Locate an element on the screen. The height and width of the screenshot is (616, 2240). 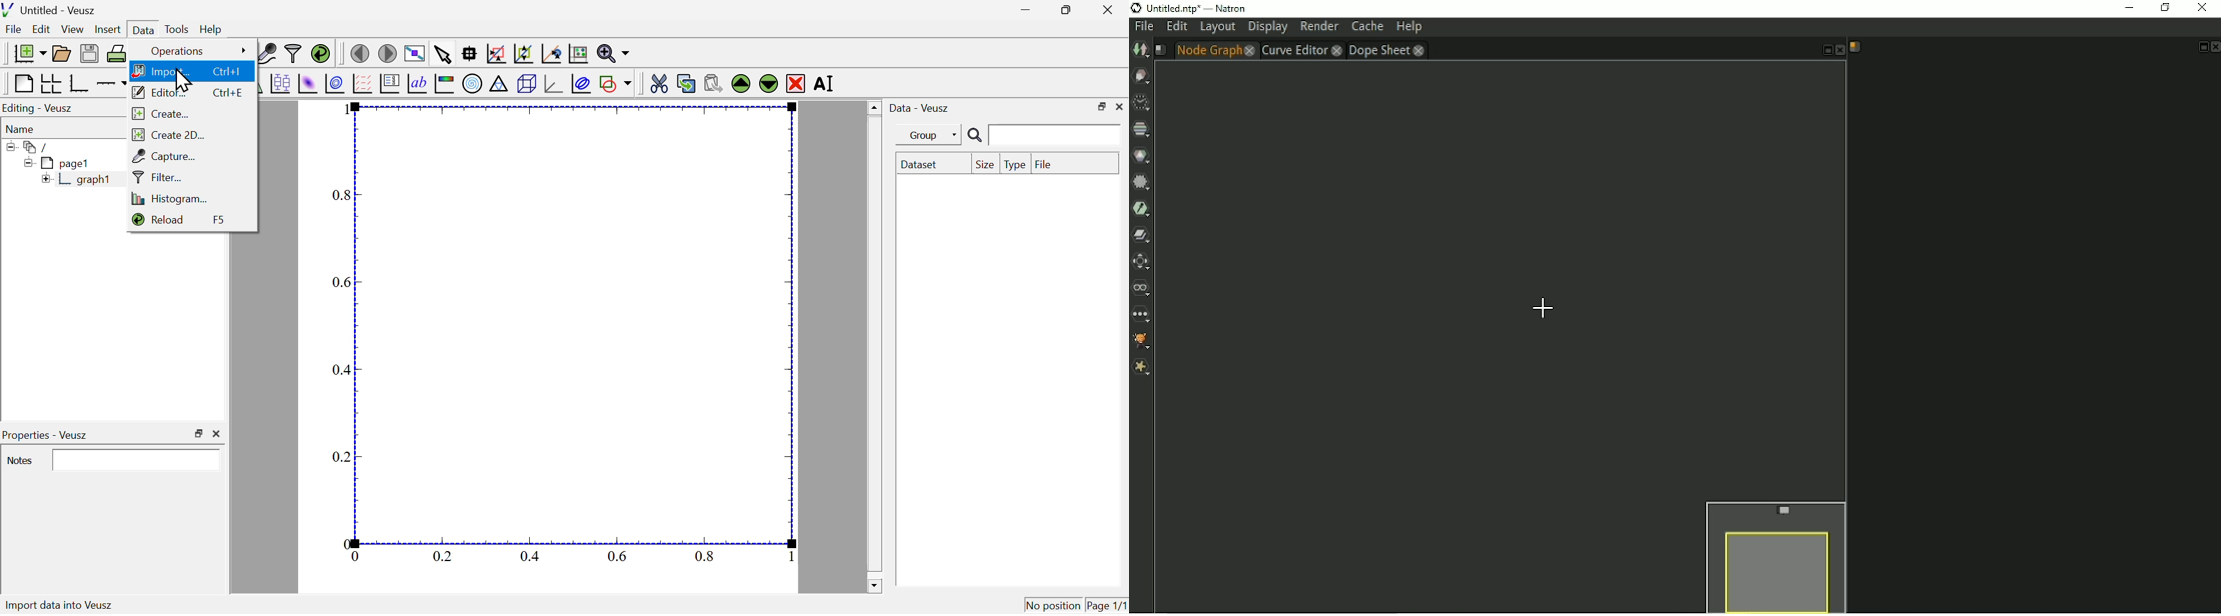
0.2 is located at coordinates (442, 556).